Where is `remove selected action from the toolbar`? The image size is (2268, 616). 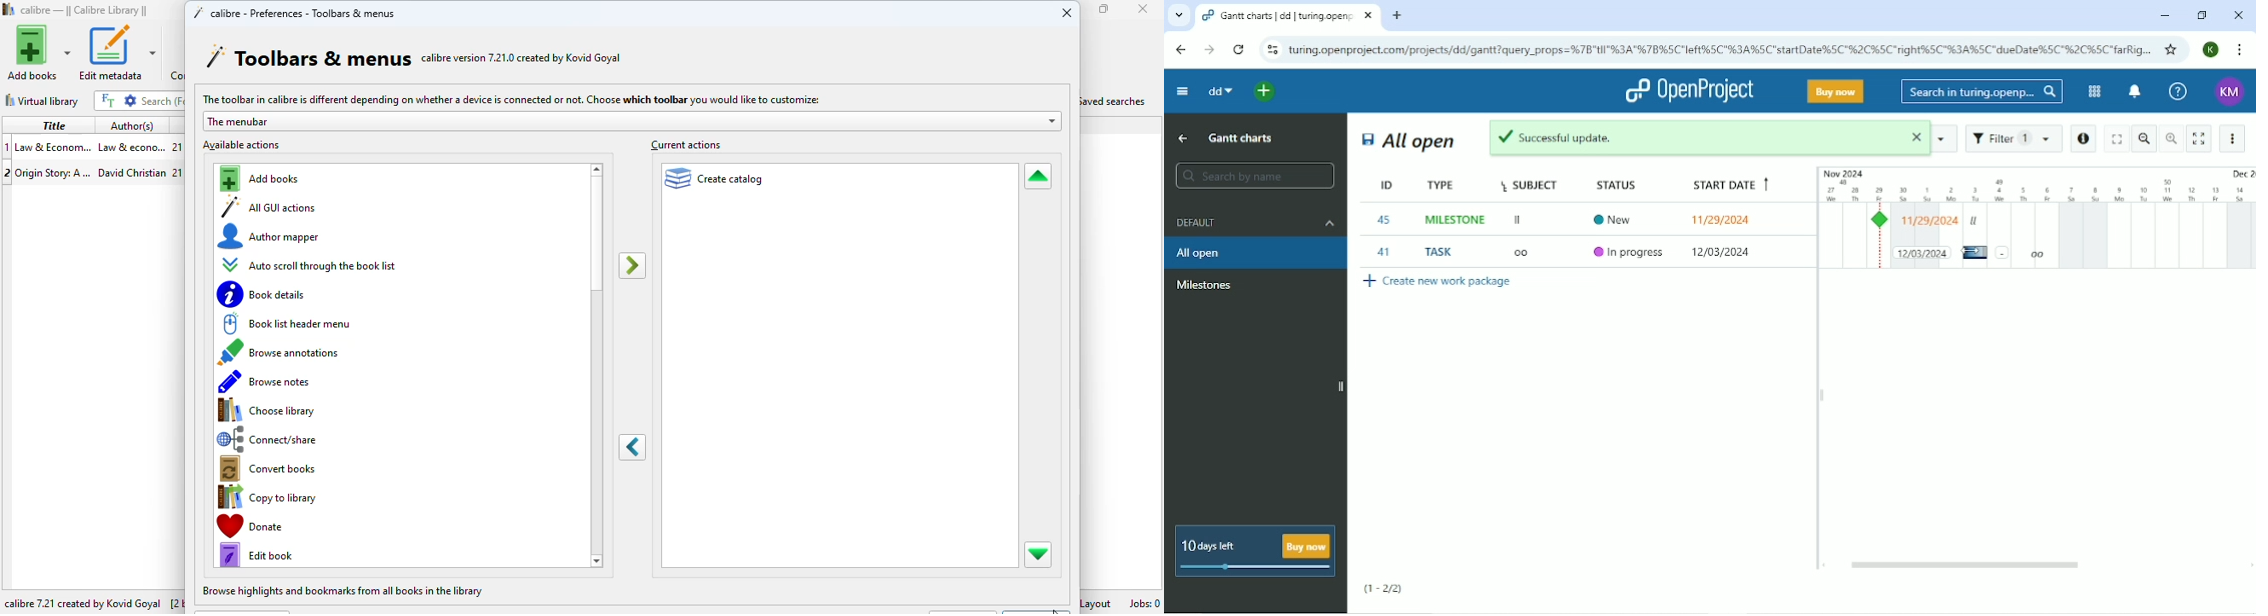
remove selected action from the toolbar is located at coordinates (634, 448).